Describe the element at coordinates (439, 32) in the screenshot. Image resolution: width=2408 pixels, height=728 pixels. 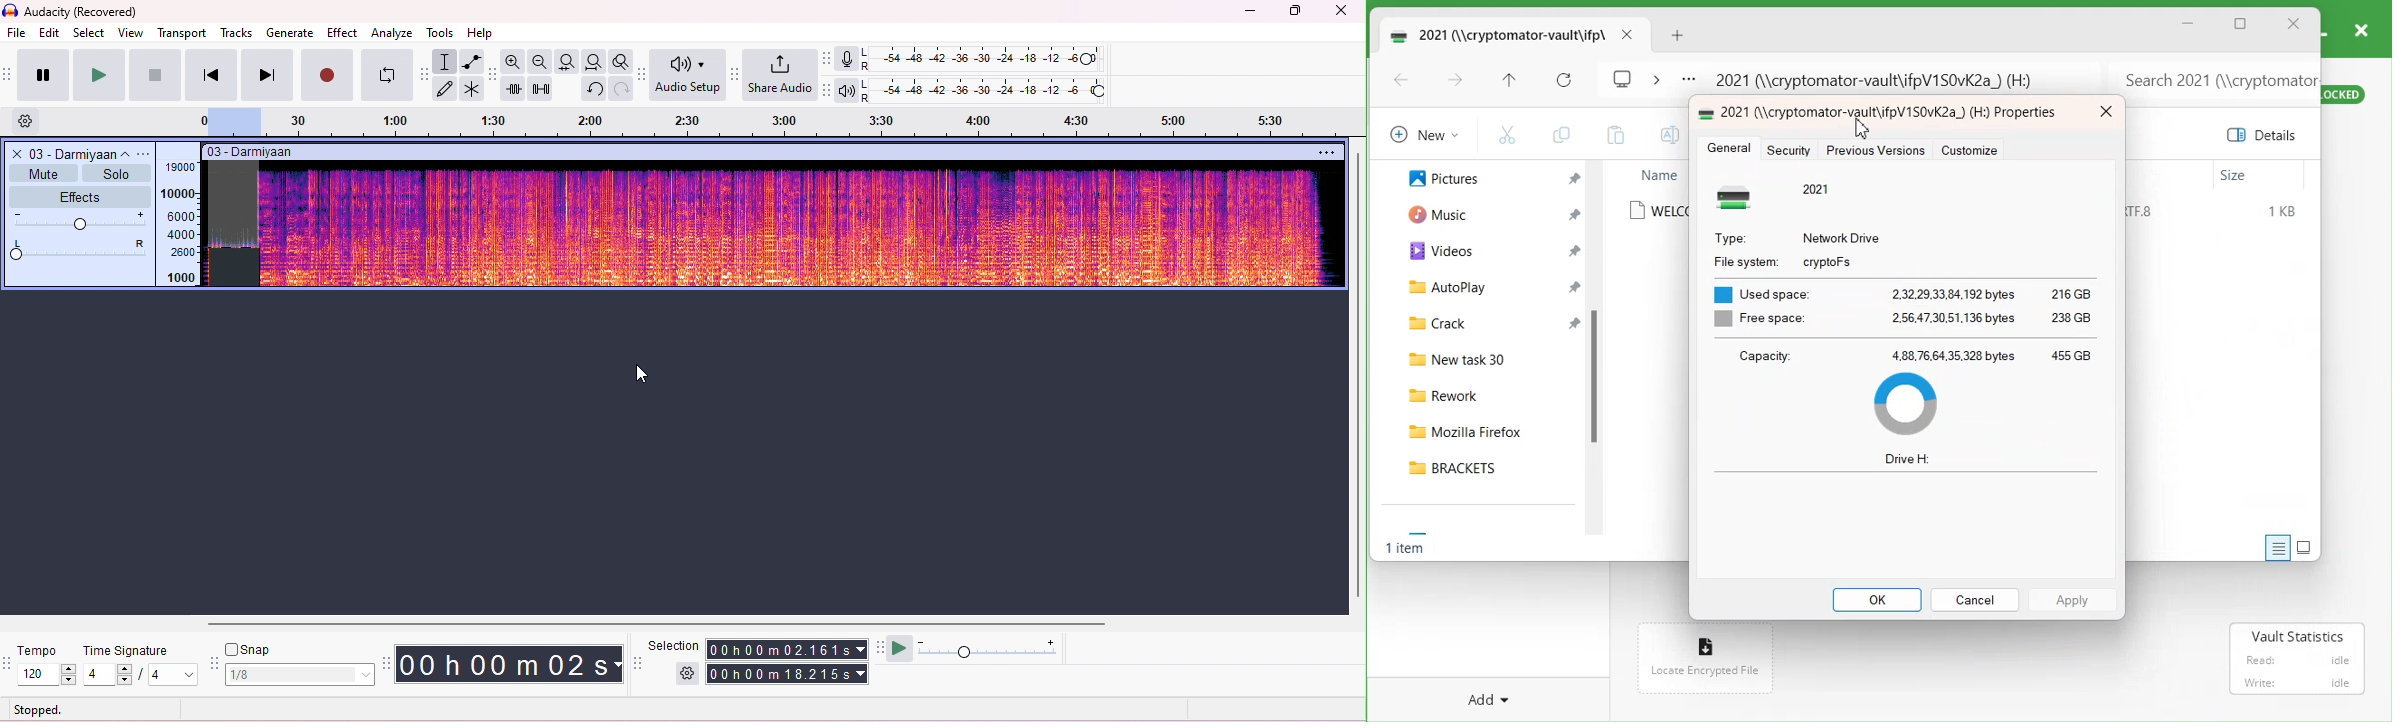
I see `tools` at that location.